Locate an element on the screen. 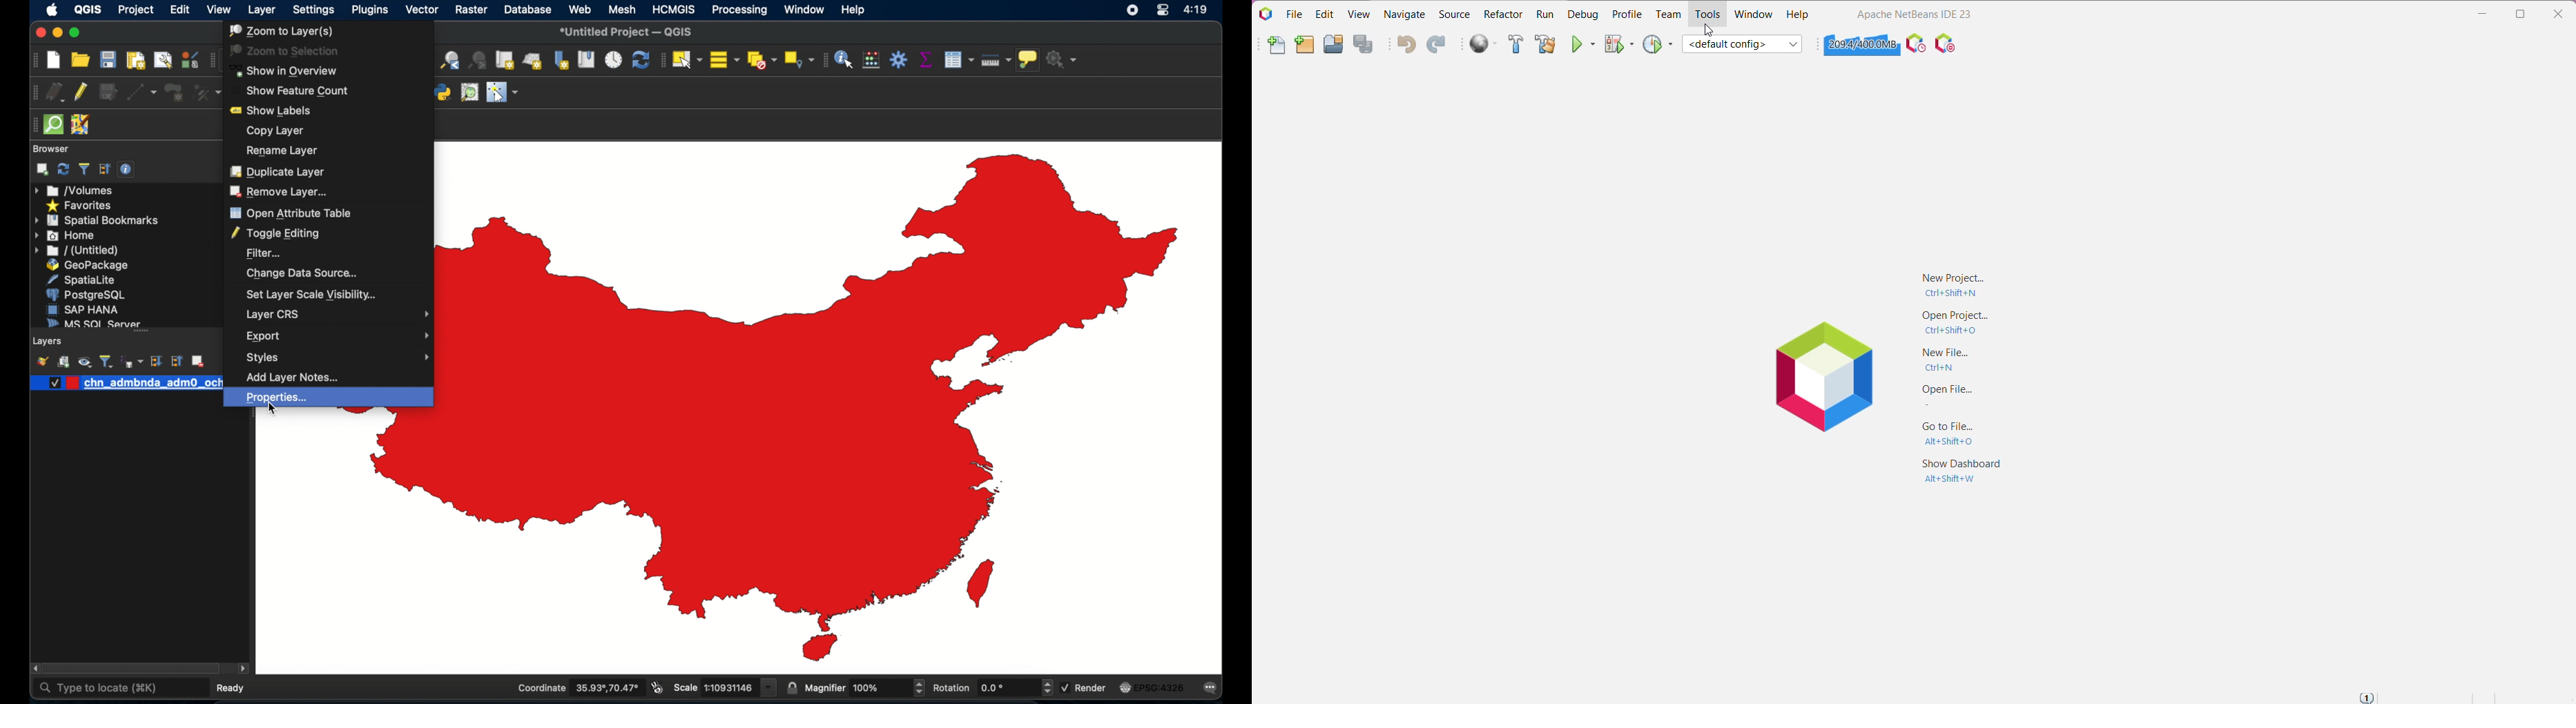  zoom last is located at coordinates (479, 60).